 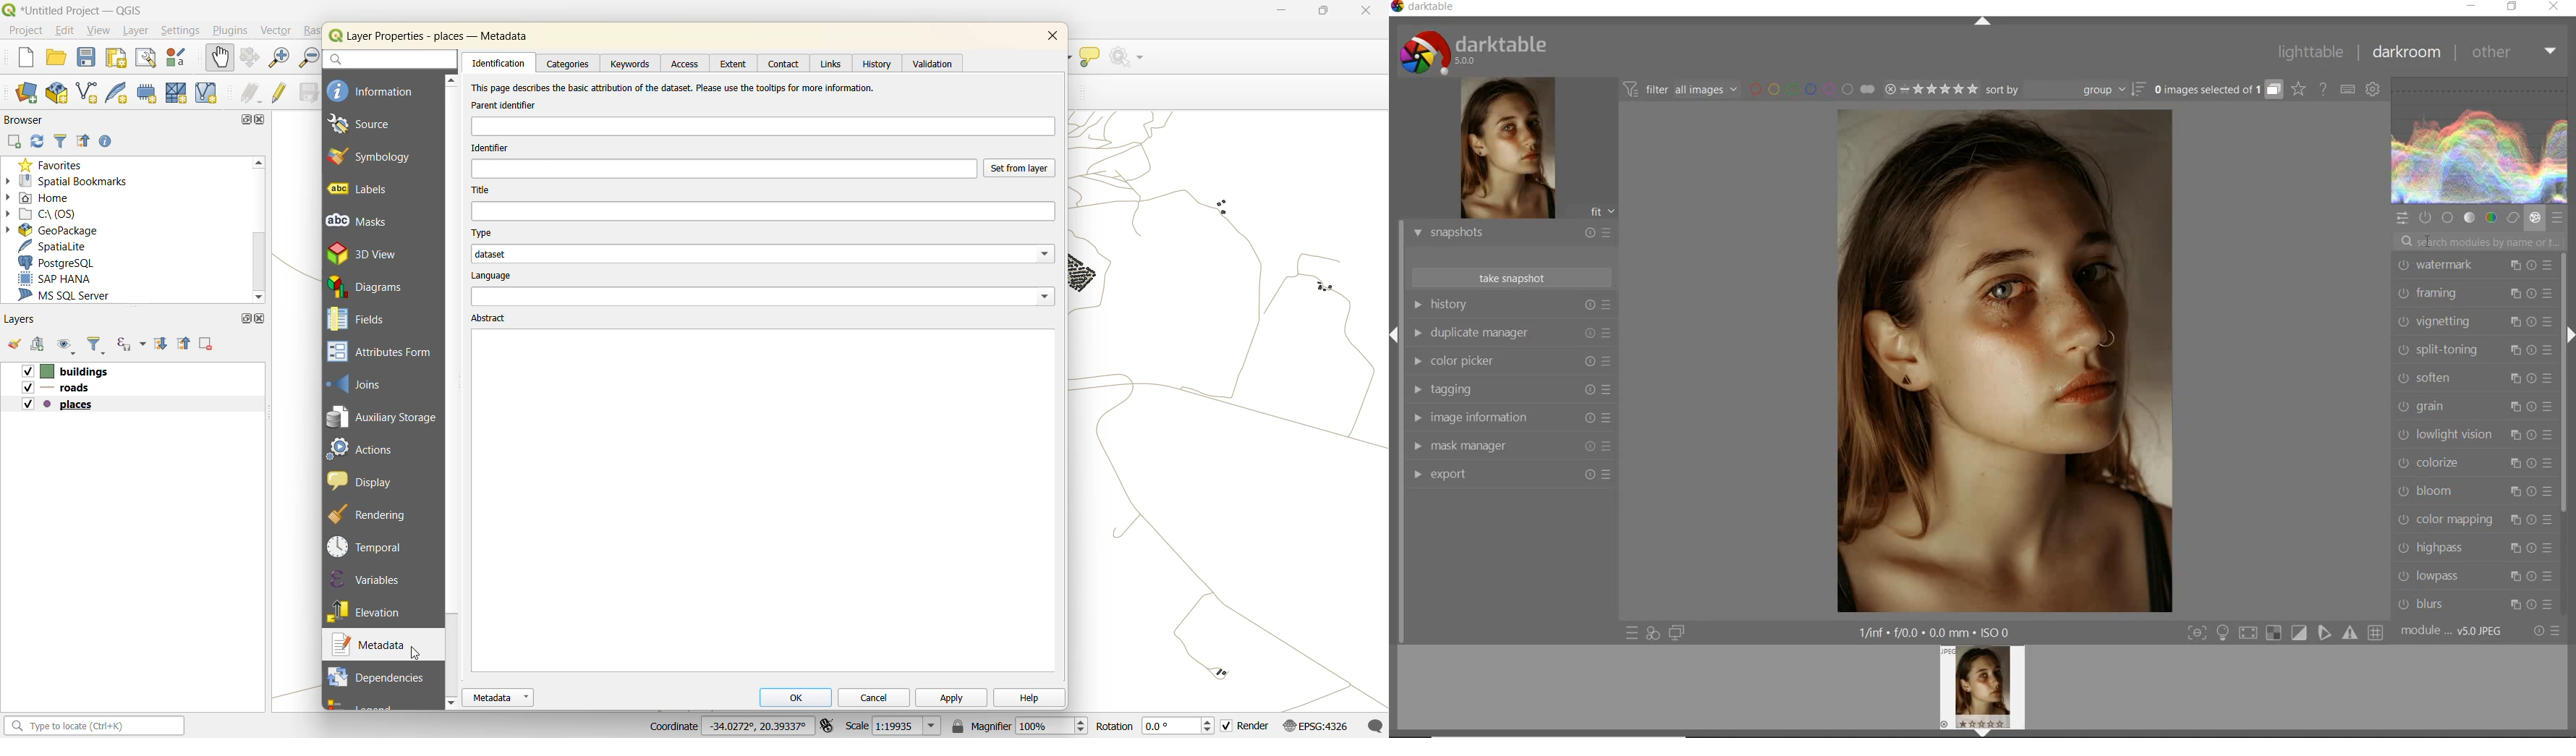 I want to click on actions, so click(x=364, y=453).